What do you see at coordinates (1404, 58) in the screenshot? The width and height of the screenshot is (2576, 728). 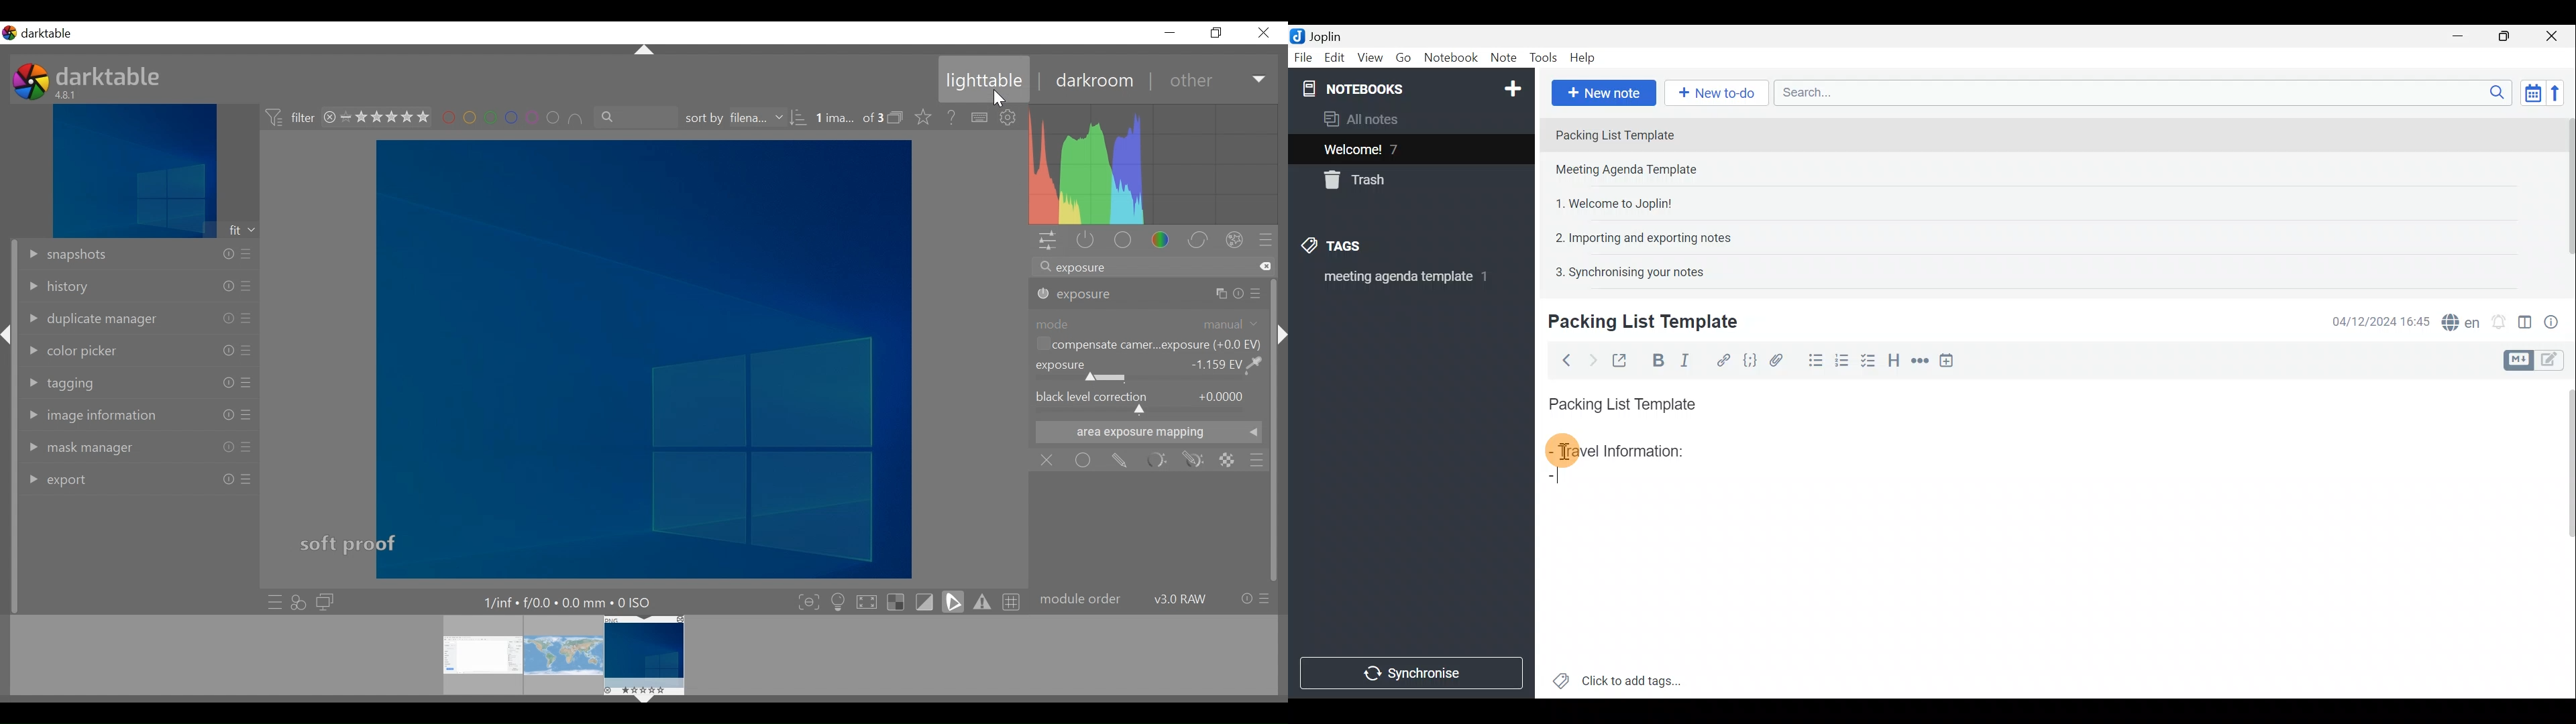 I see `Go` at bounding box center [1404, 58].